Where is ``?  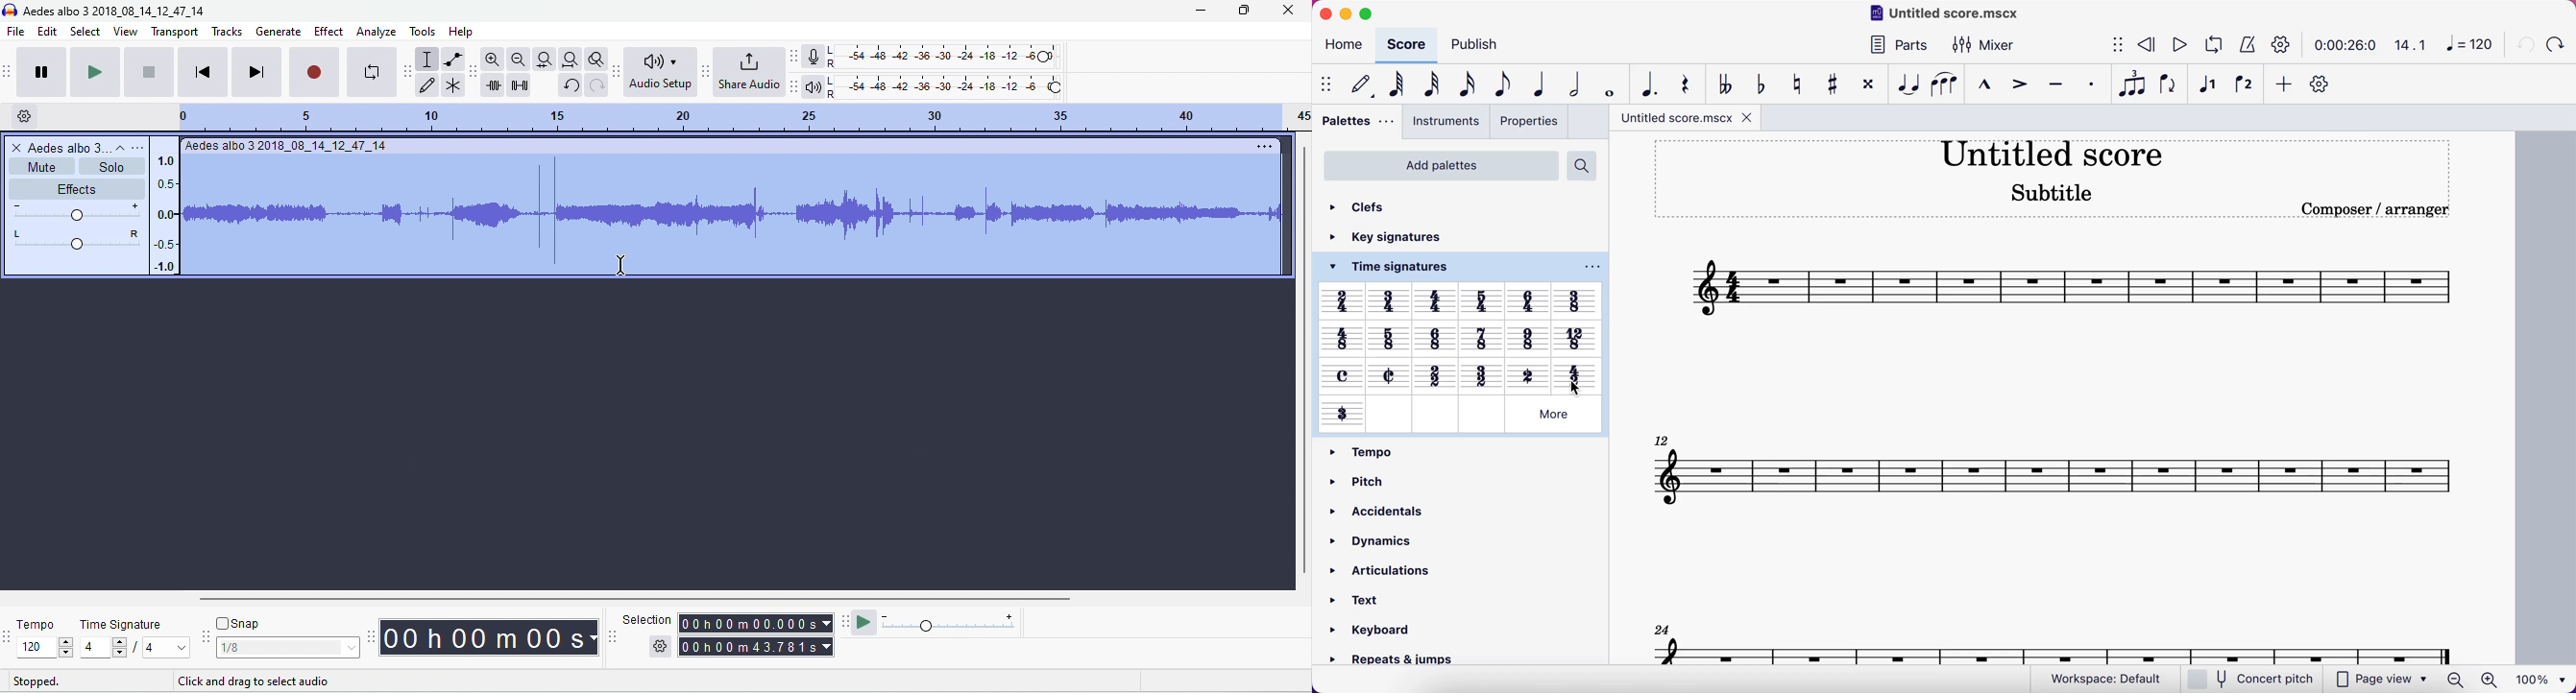  is located at coordinates (1529, 302).